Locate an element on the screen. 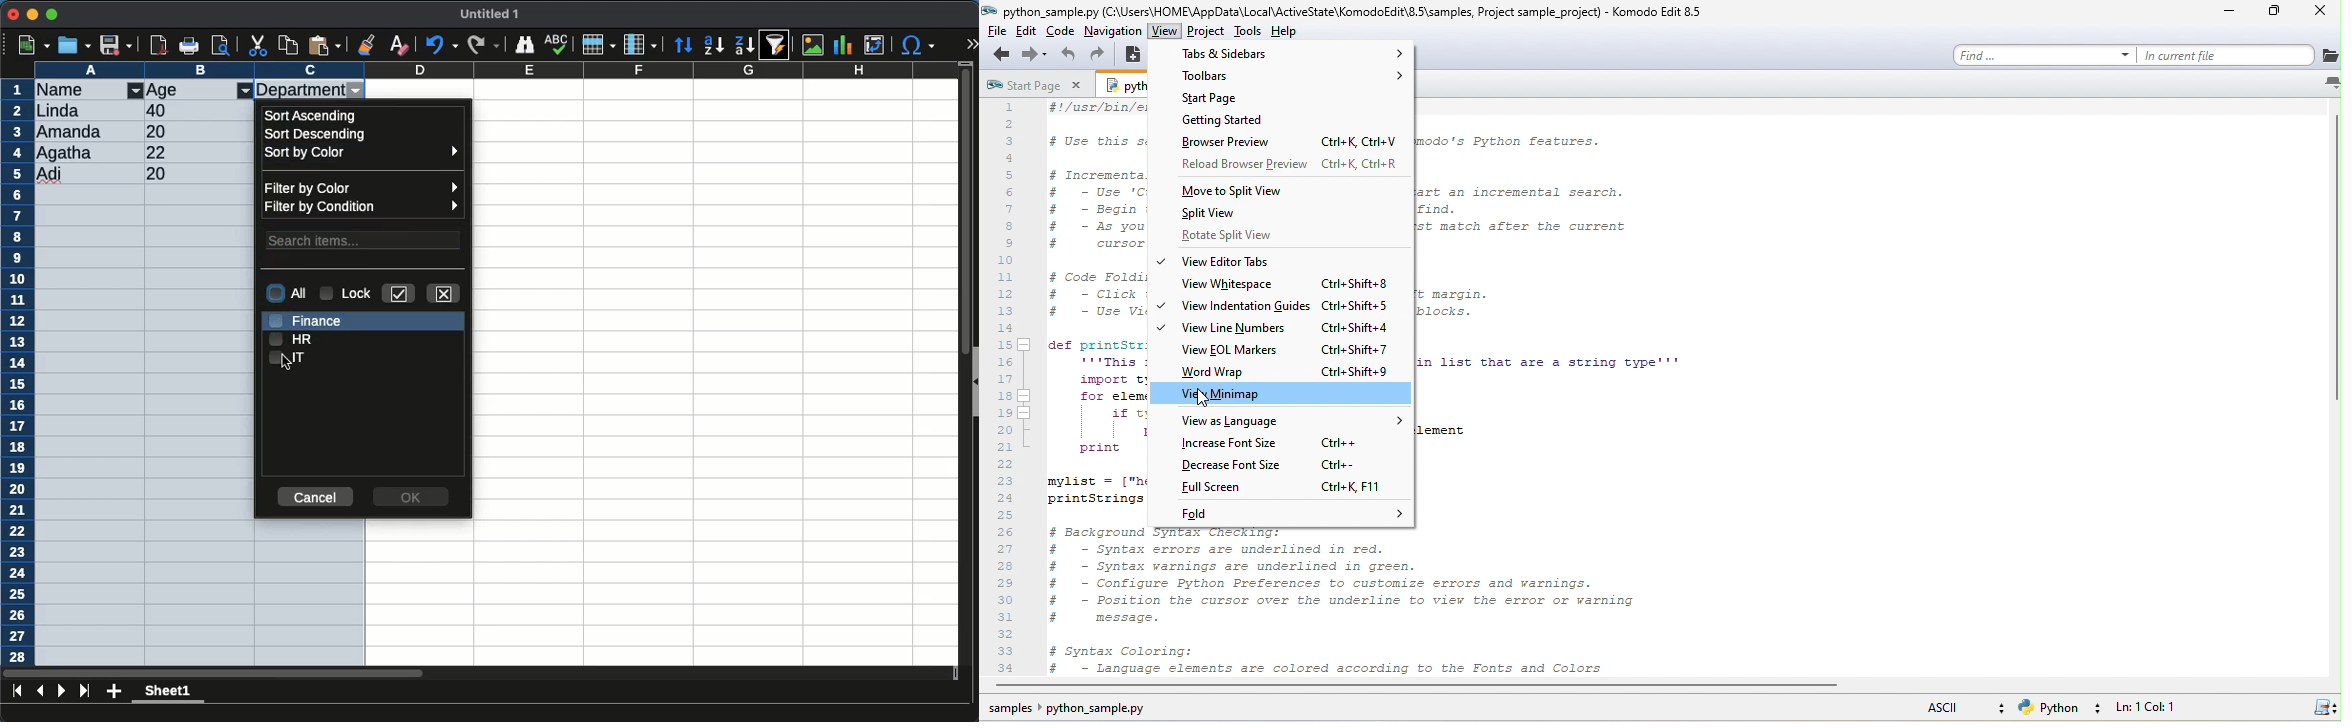  Agatha is located at coordinates (65, 153).